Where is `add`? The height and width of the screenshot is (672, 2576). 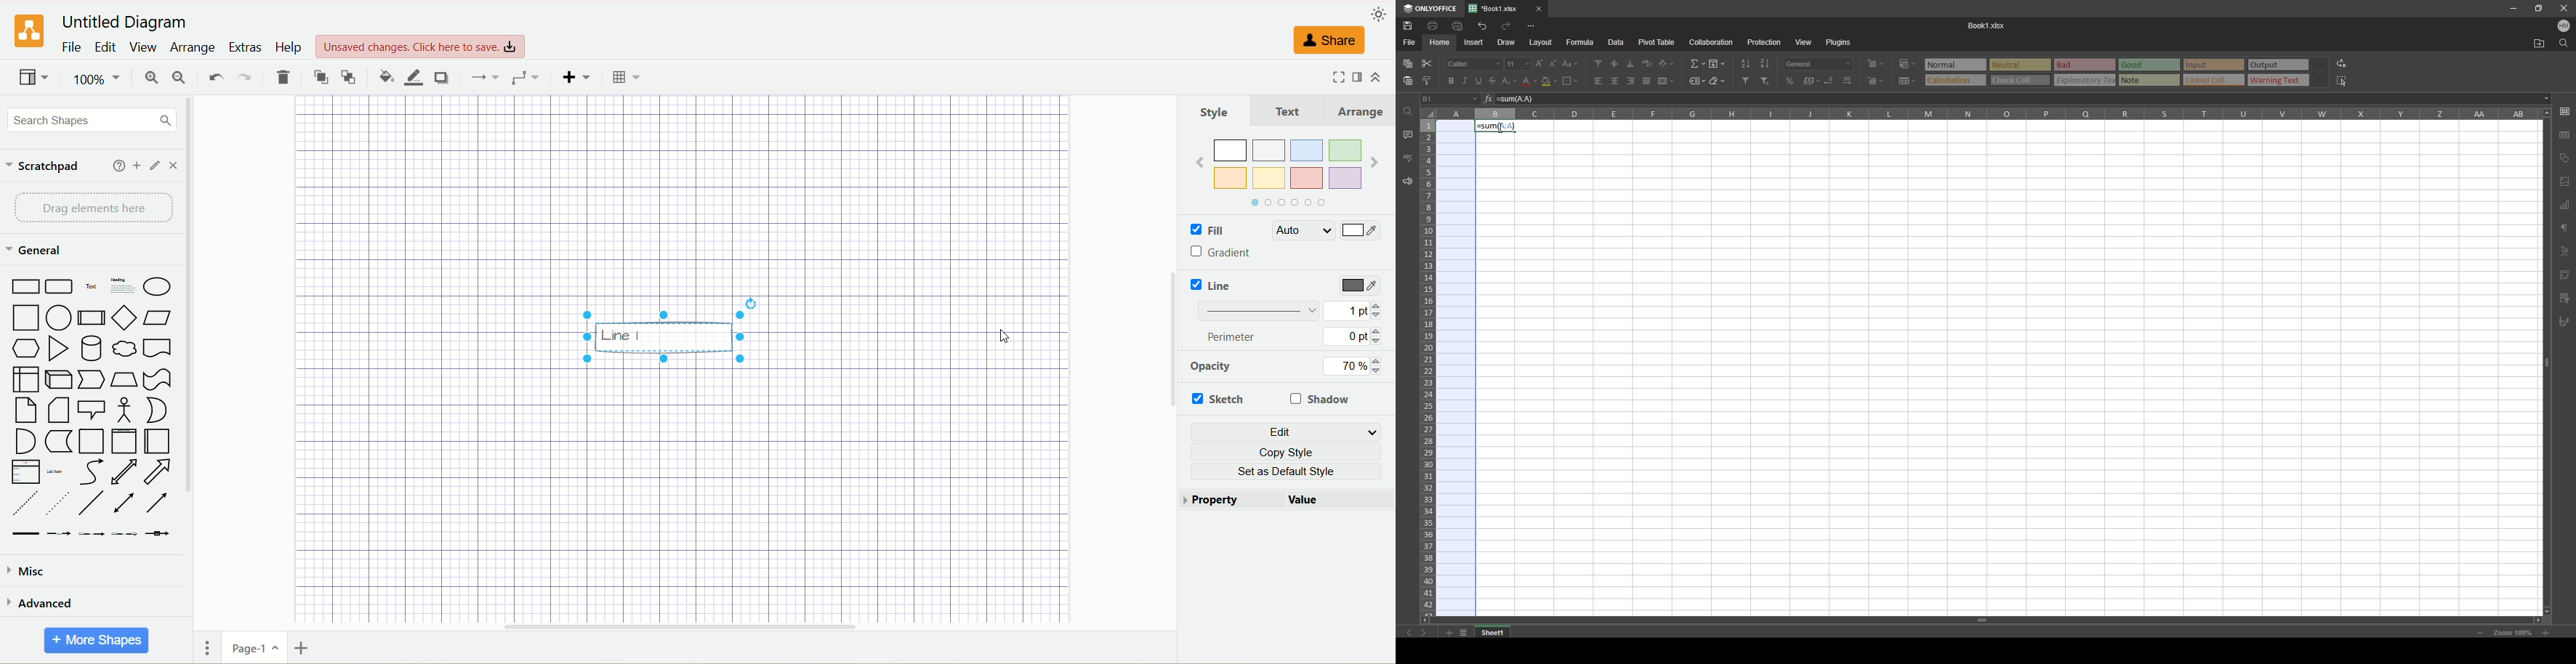
add is located at coordinates (116, 166).